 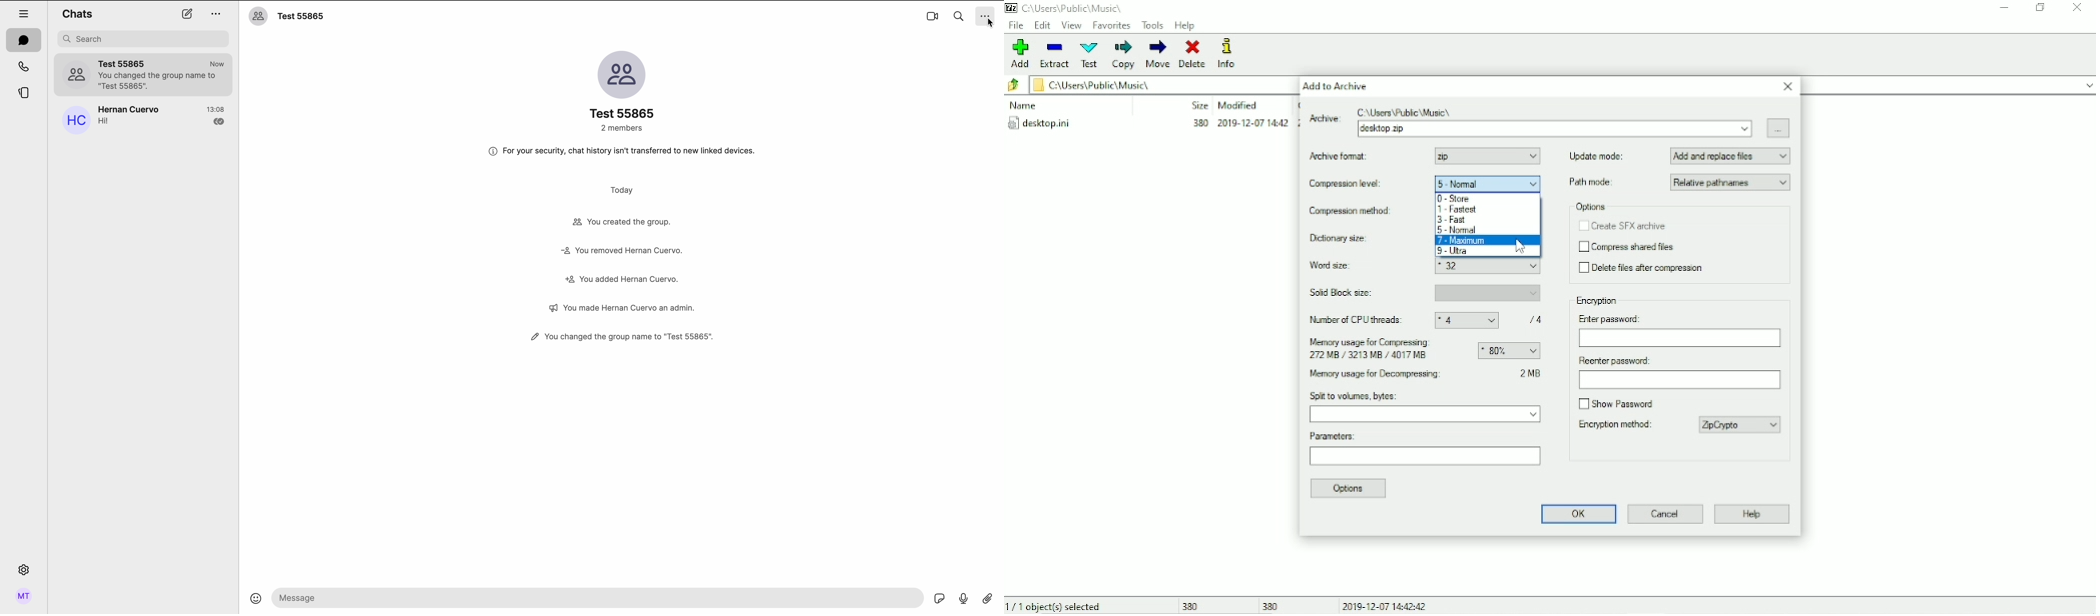 What do you see at coordinates (1151, 125) in the screenshot?
I see `desktop.ini` at bounding box center [1151, 125].